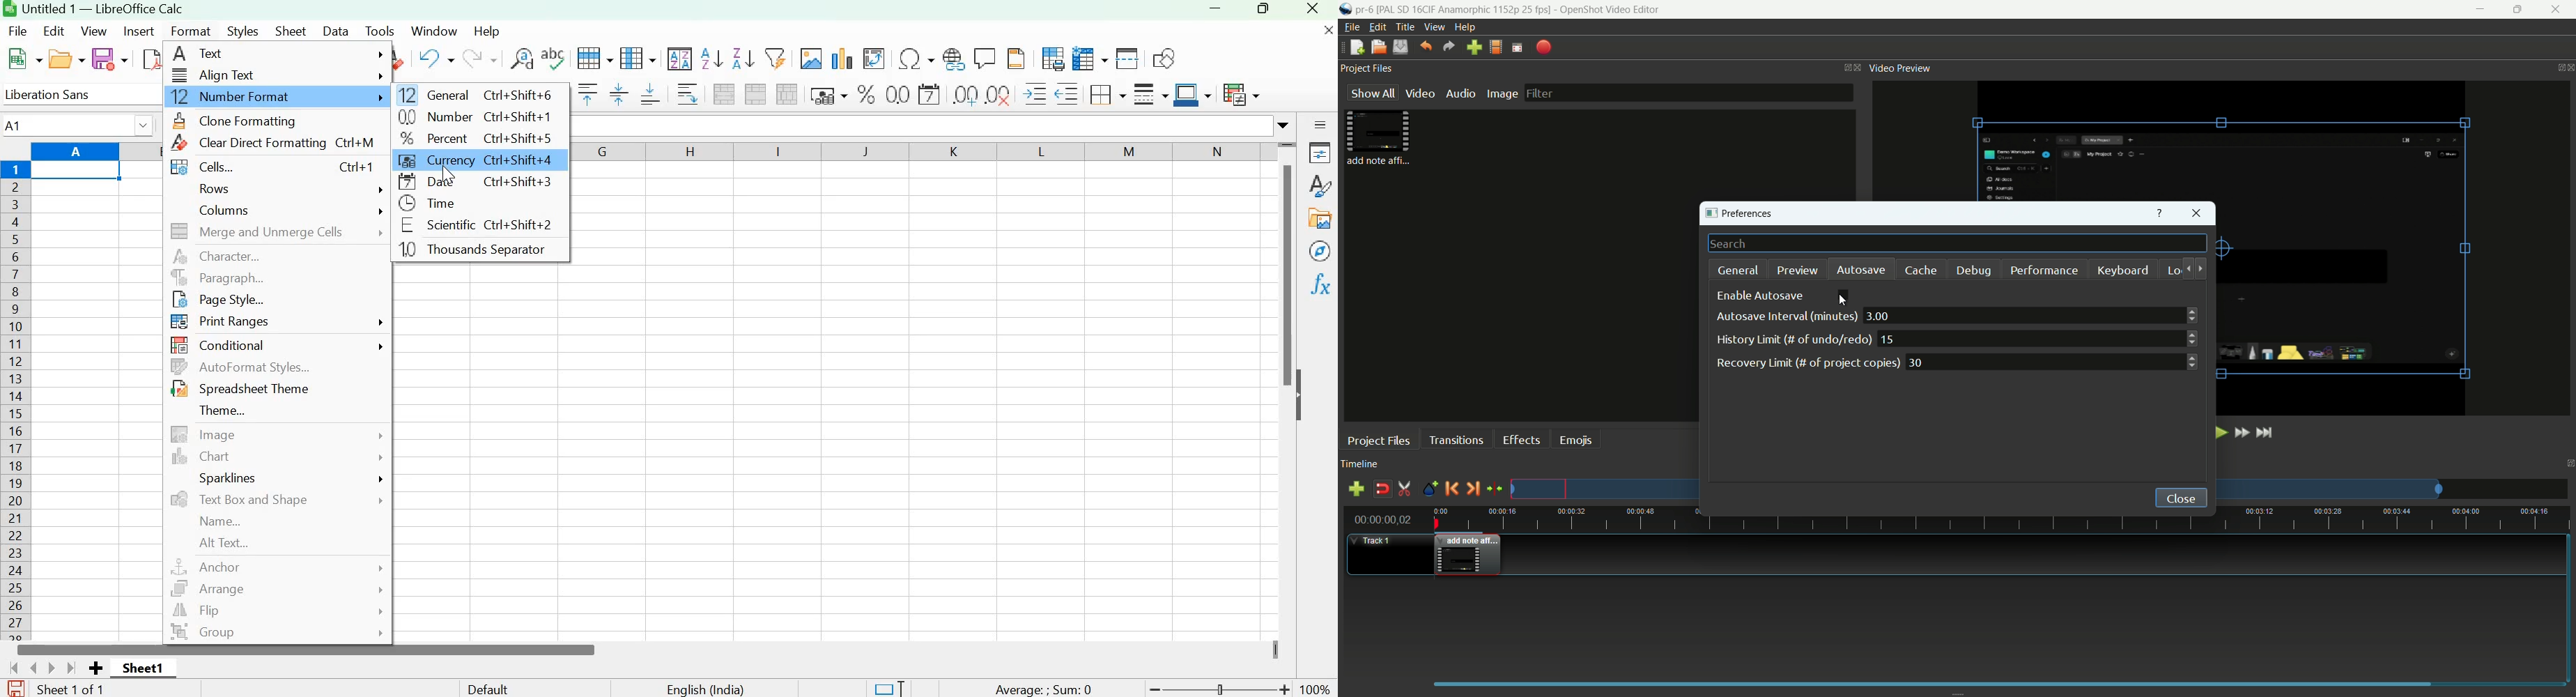 Image resolution: width=2576 pixels, height=700 pixels. What do you see at coordinates (80, 689) in the screenshot?
I see `Sheet 1 of 1` at bounding box center [80, 689].